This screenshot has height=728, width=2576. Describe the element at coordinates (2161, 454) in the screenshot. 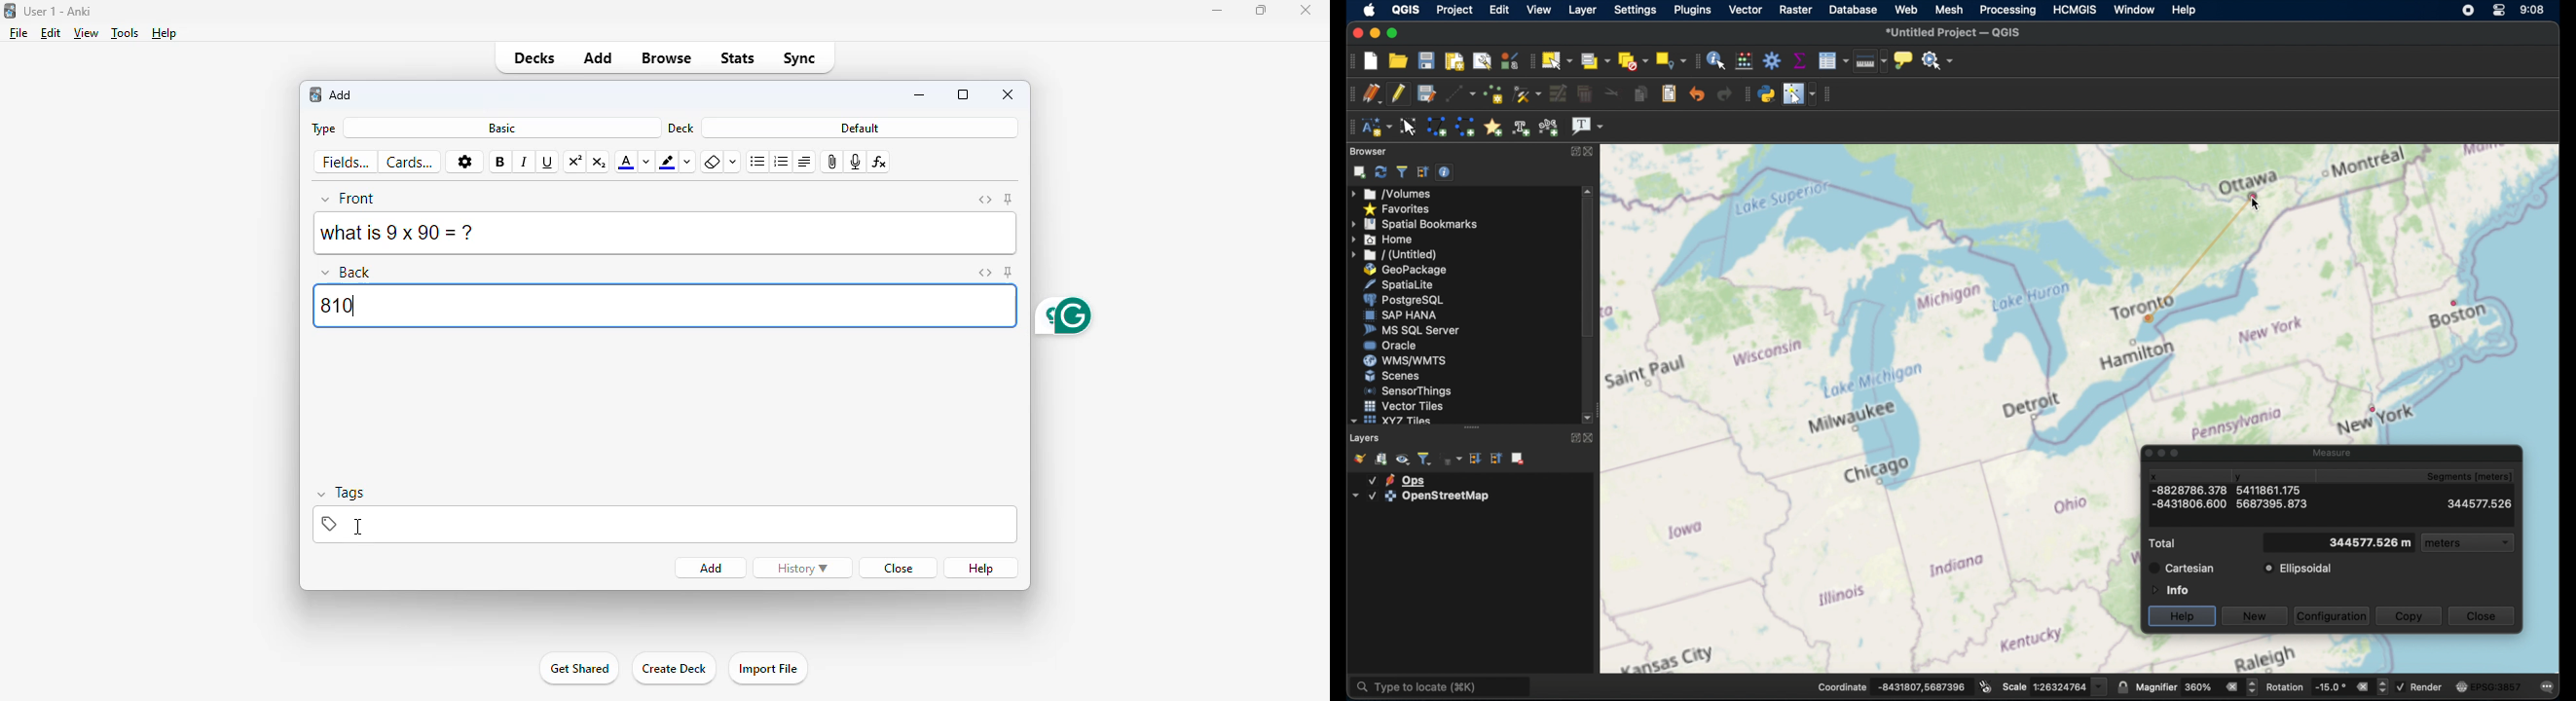

I see `minimize` at that location.